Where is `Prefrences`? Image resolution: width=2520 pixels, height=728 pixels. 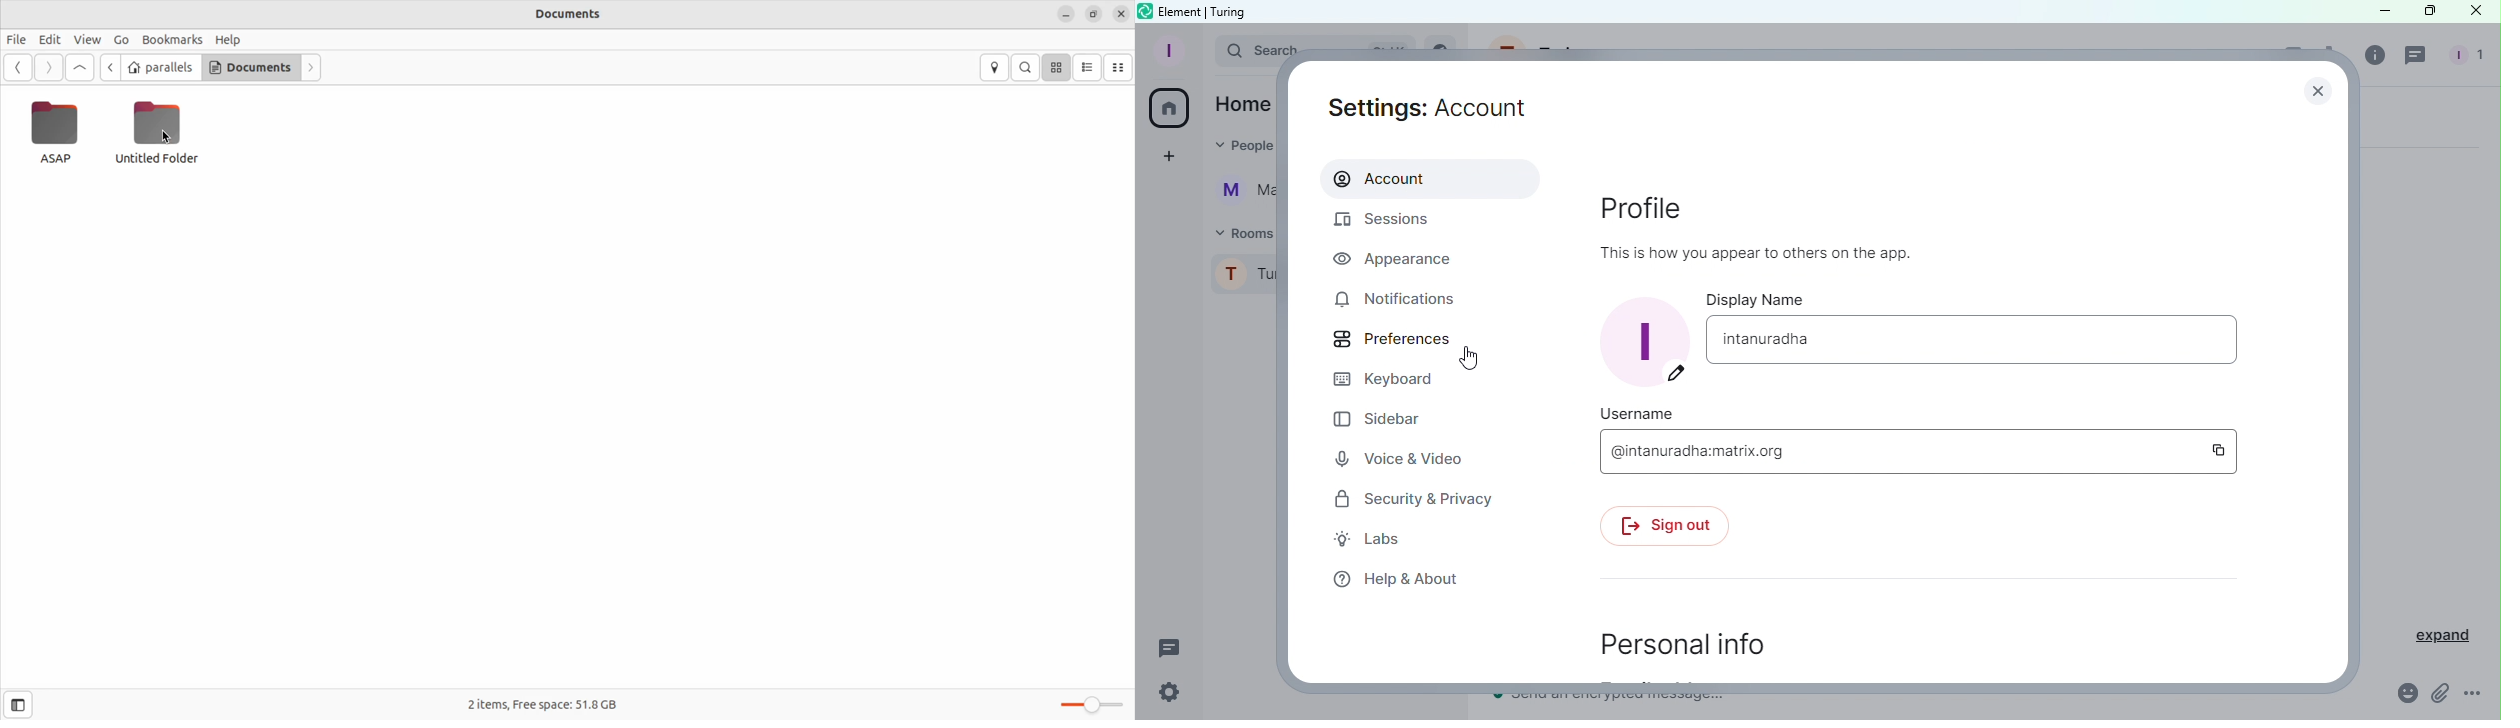
Prefrences is located at coordinates (1386, 340).